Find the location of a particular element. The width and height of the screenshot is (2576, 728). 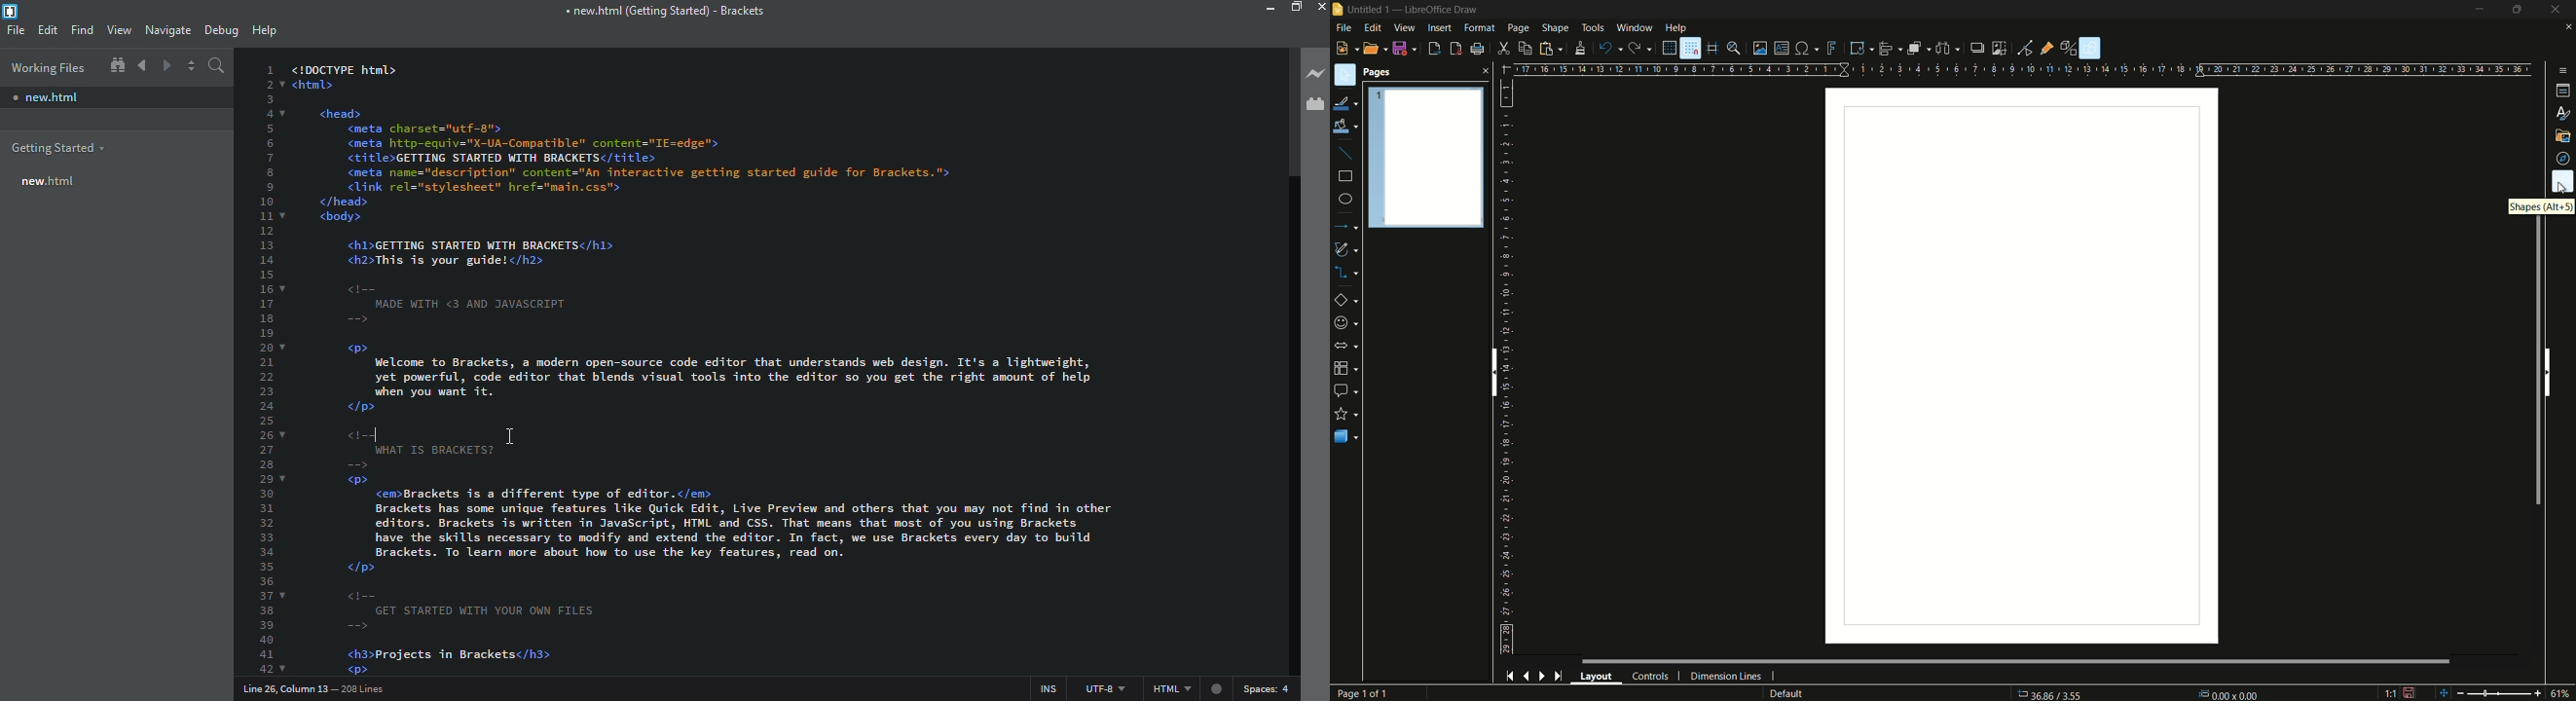

curves and polygons is located at coordinates (1348, 250).